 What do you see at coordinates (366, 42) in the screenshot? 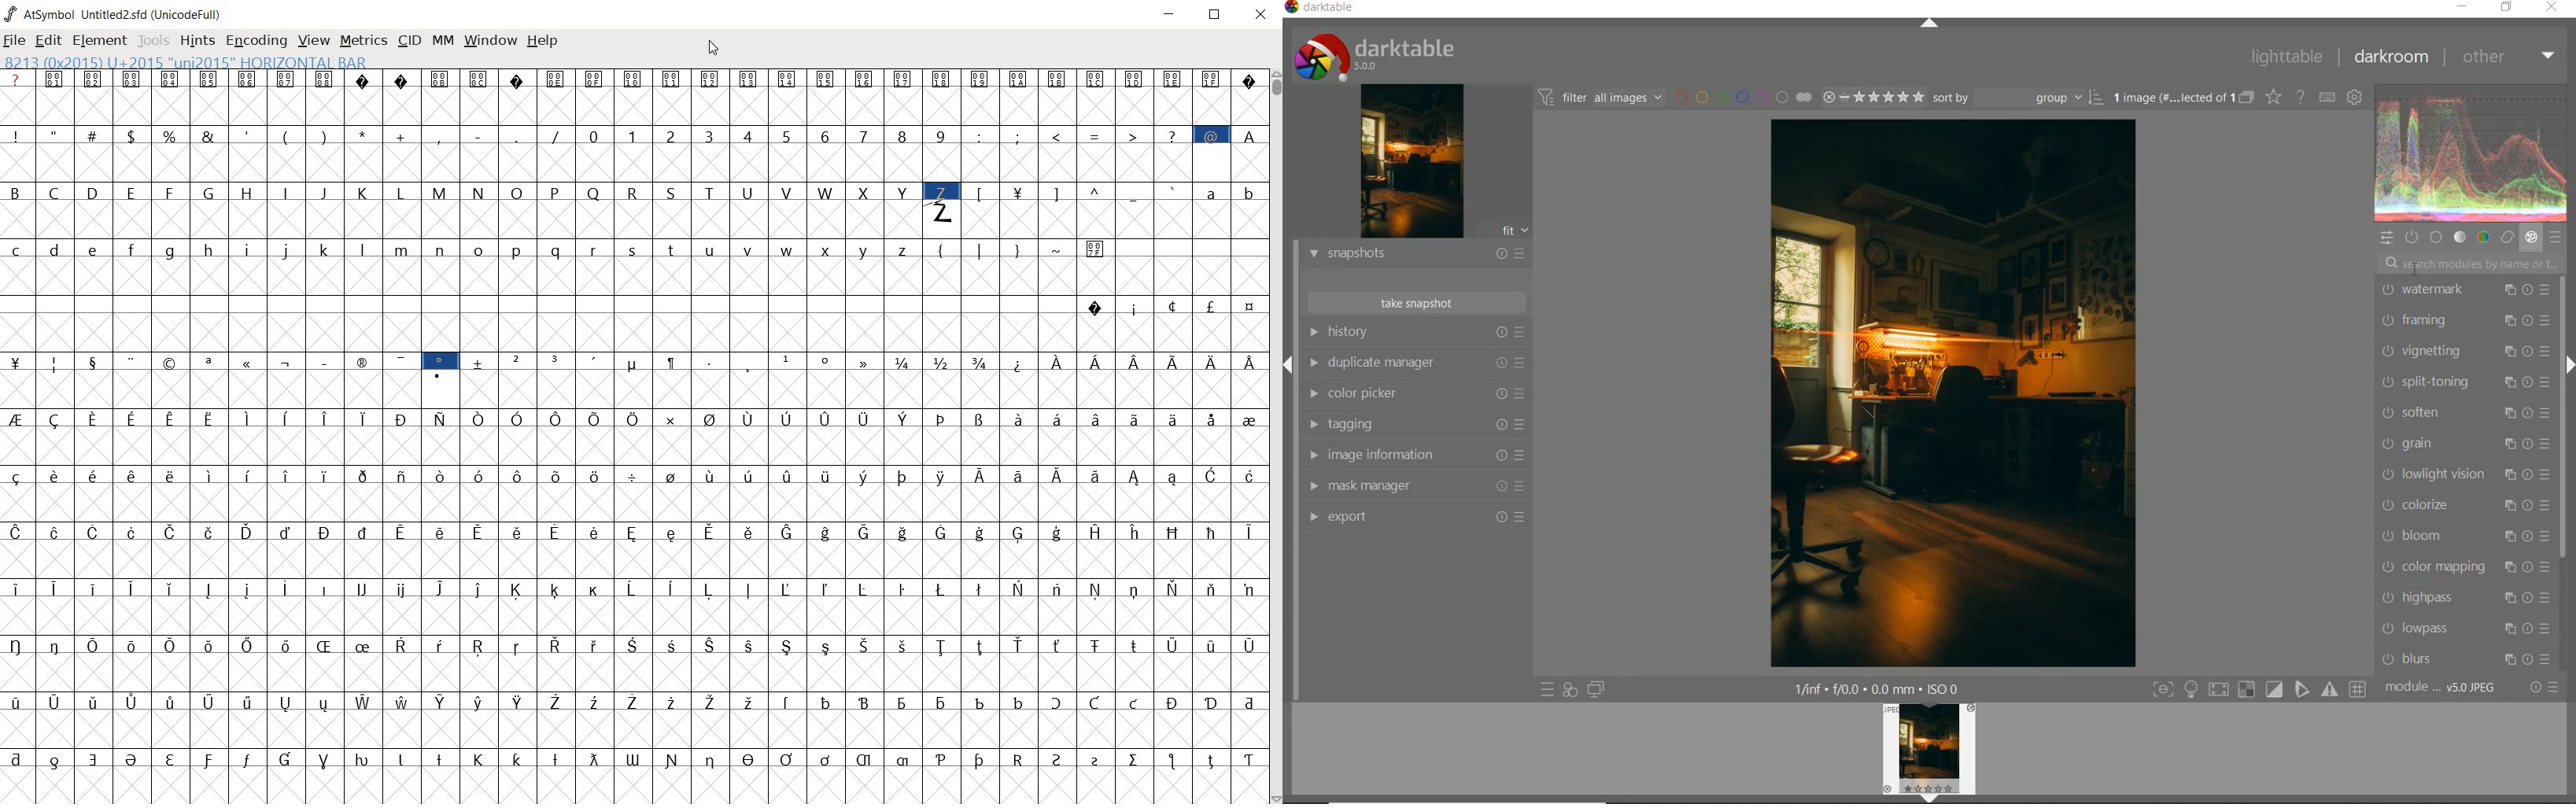
I see `METRICS` at bounding box center [366, 42].